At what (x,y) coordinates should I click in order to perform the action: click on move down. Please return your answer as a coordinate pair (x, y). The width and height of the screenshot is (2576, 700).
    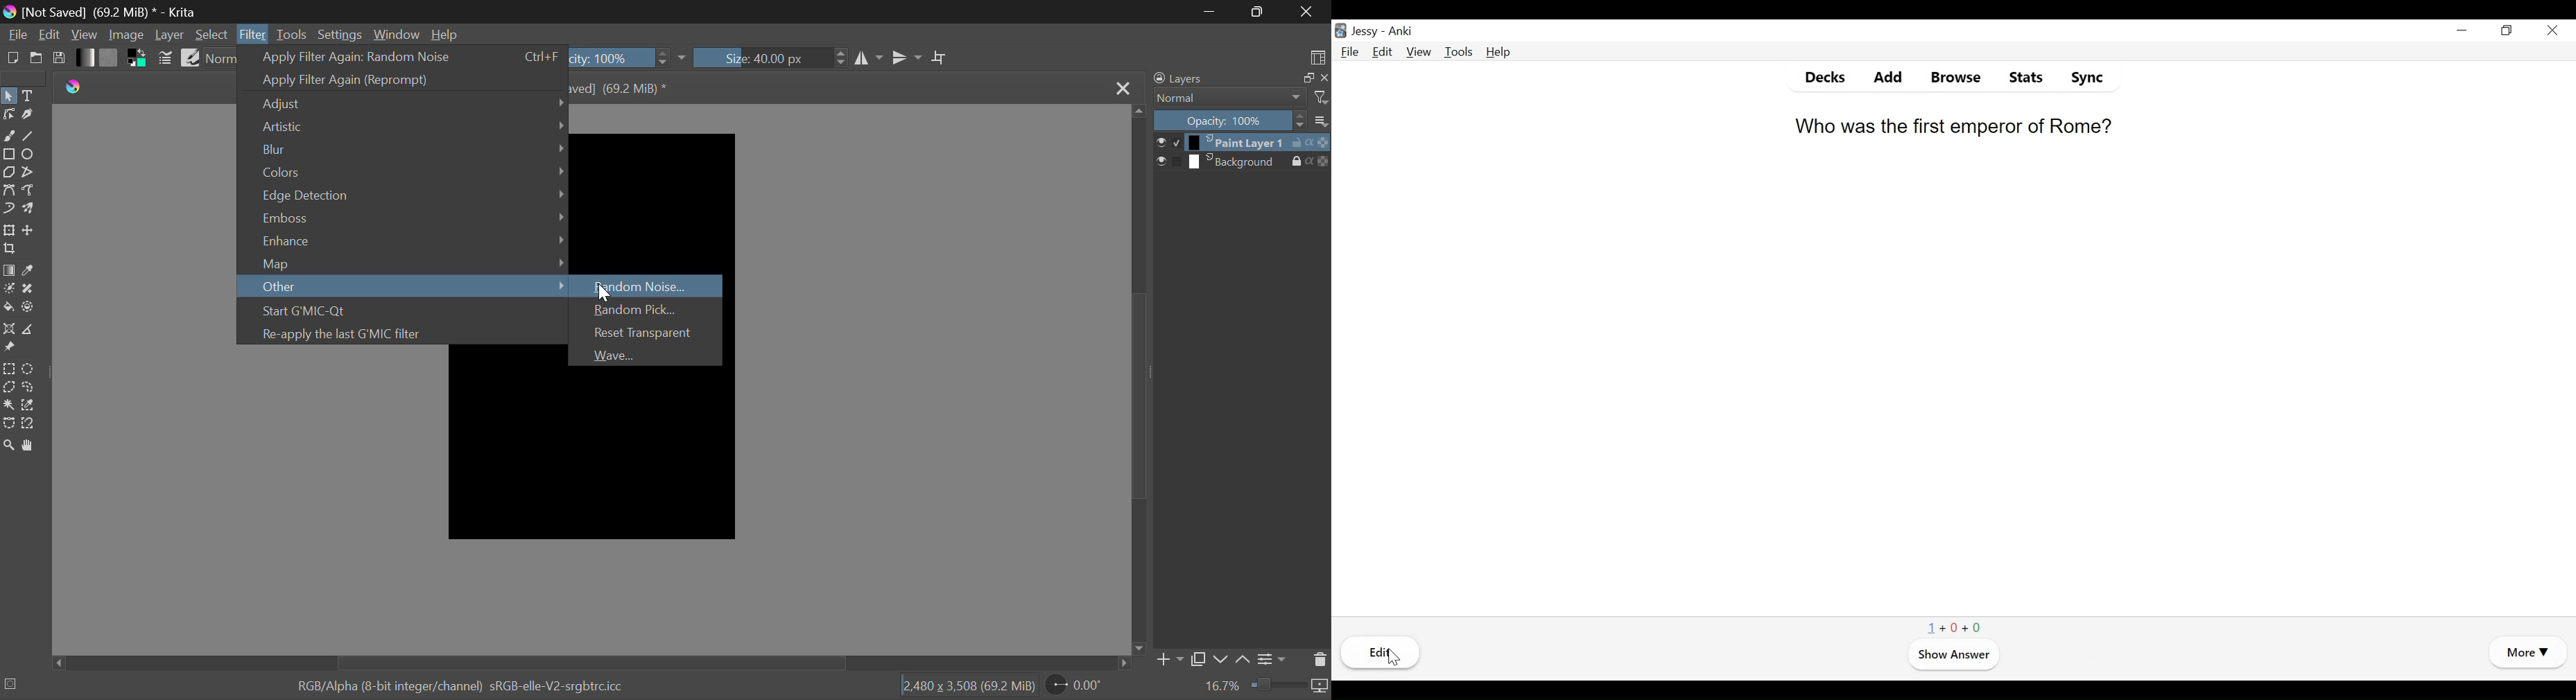
    Looking at the image, I should click on (1139, 645).